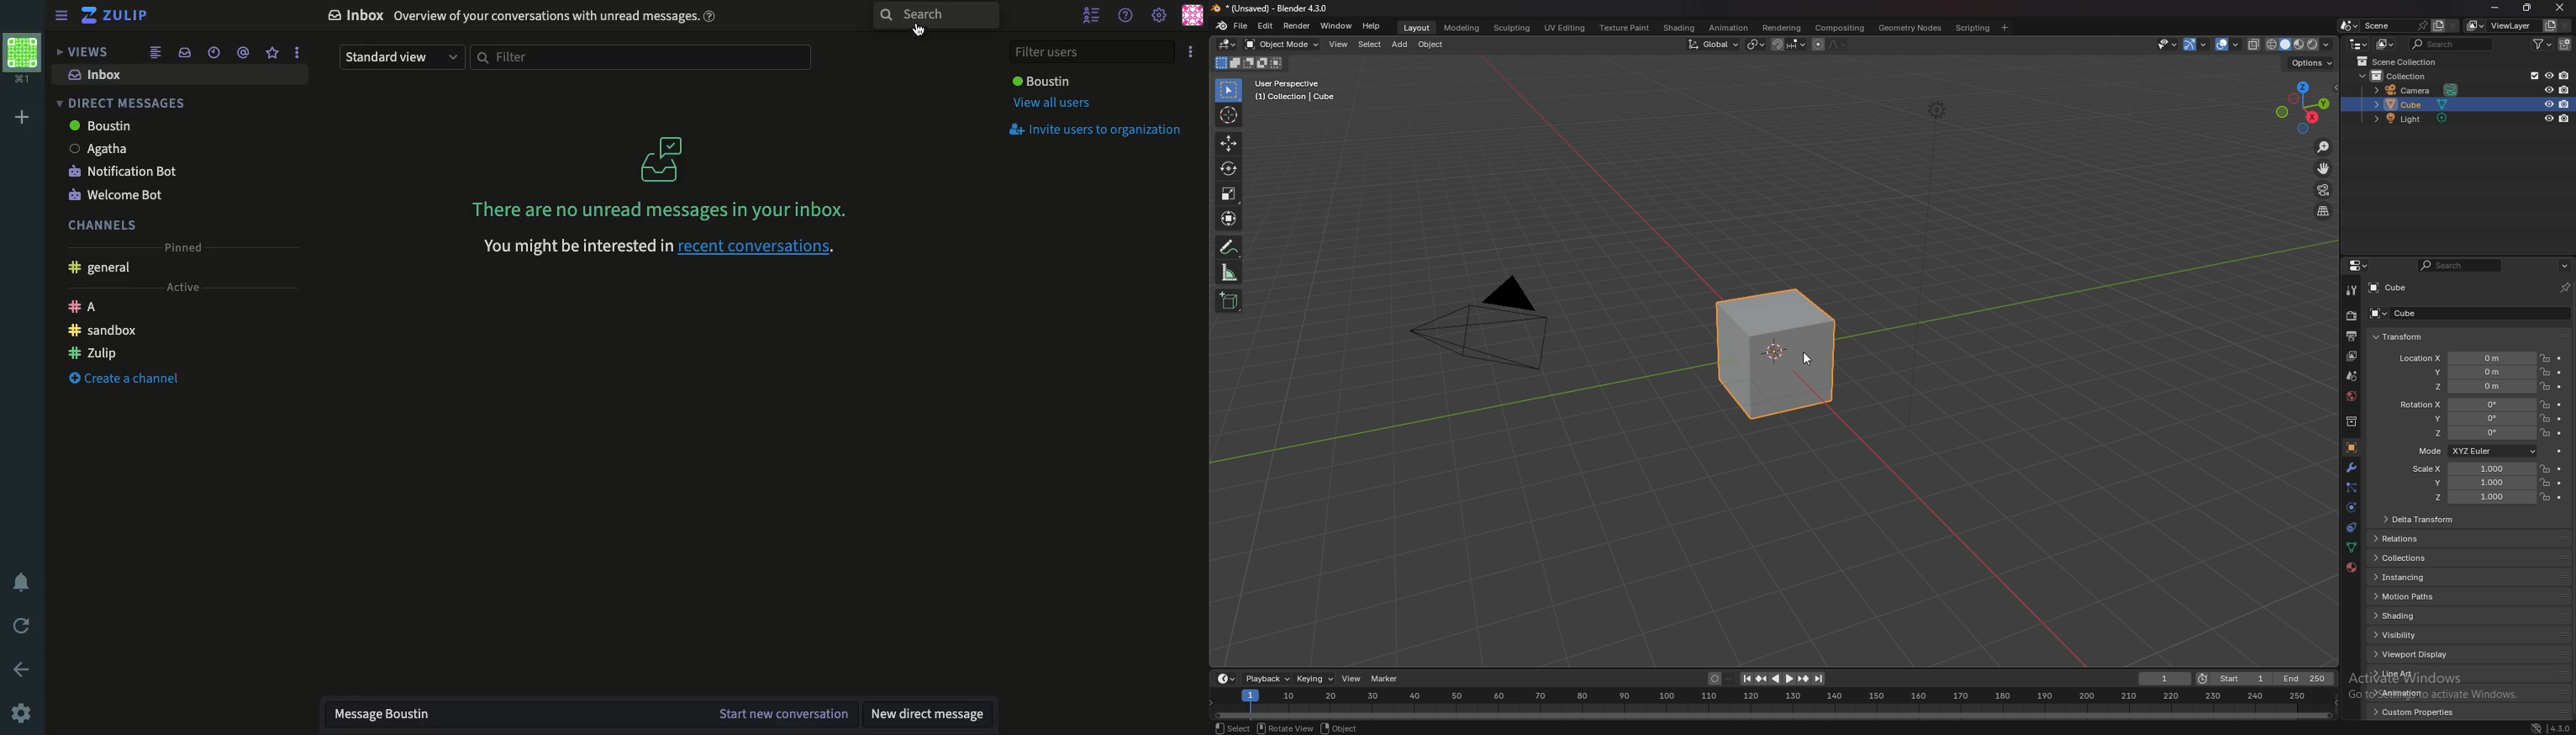  What do you see at coordinates (272, 53) in the screenshot?
I see `Favorite` at bounding box center [272, 53].